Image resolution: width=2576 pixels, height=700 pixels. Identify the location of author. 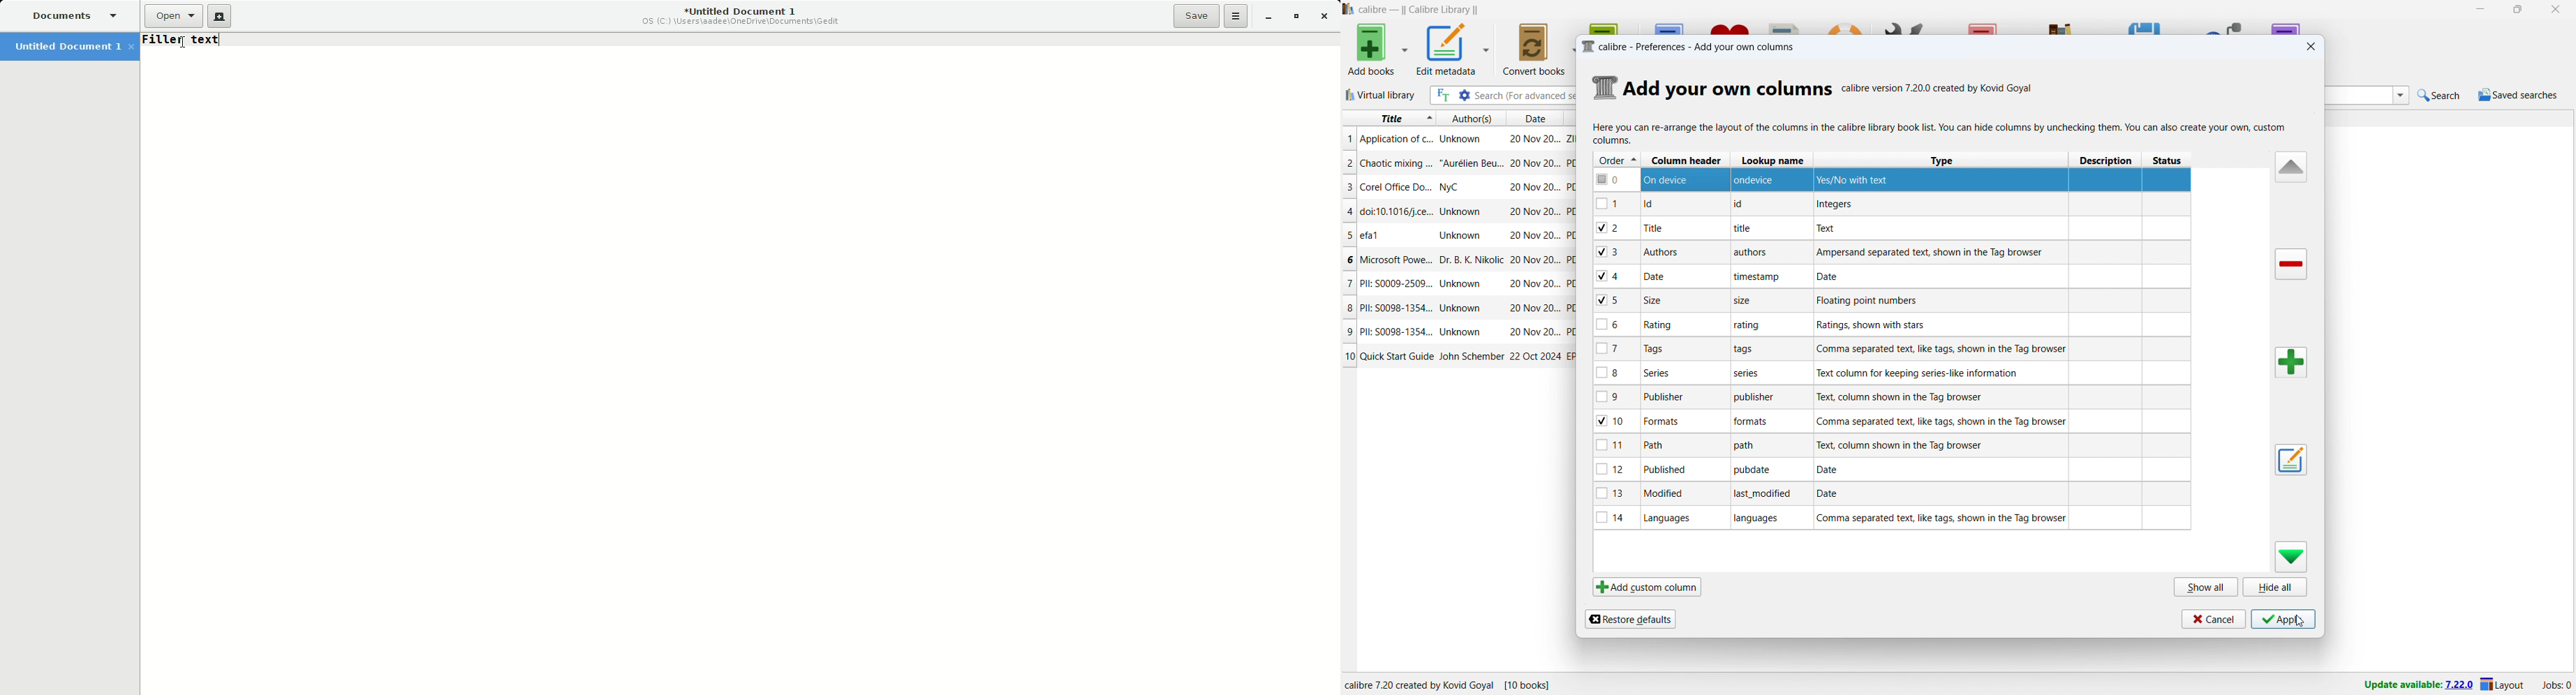
(1464, 285).